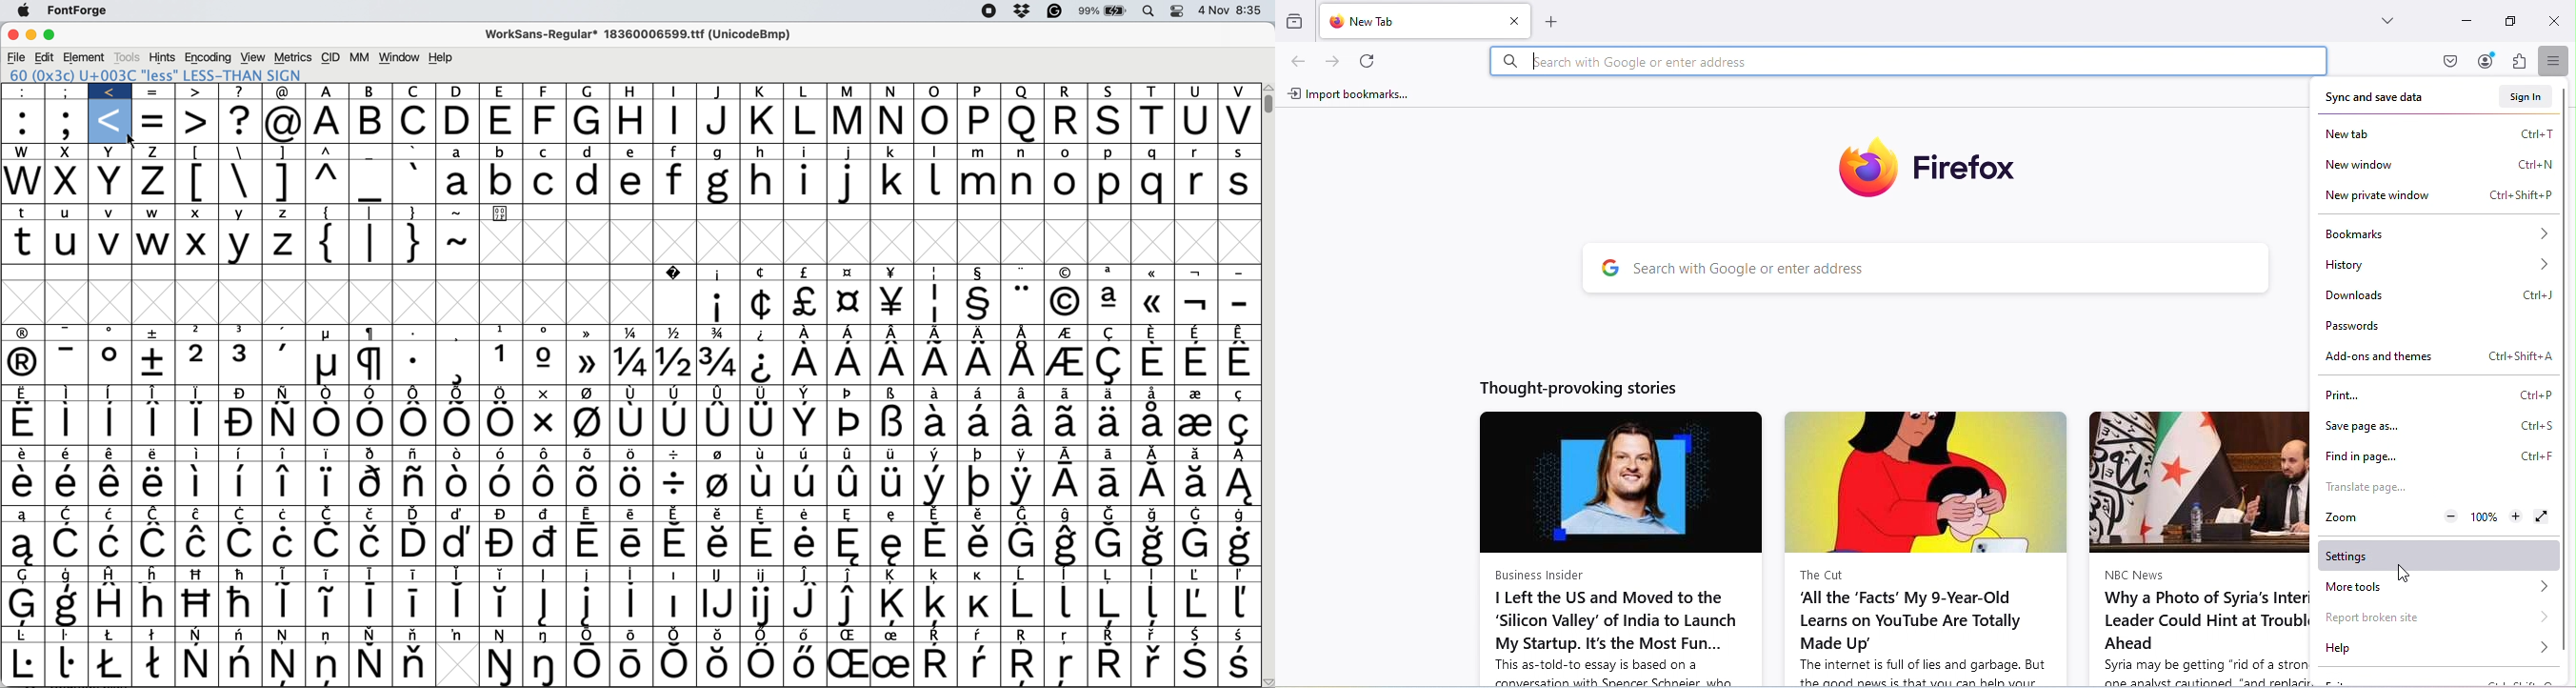 The height and width of the screenshot is (700, 2576). What do you see at coordinates (672, 181) in the screenshot?
I see `f` at bounding box center [672, 181].